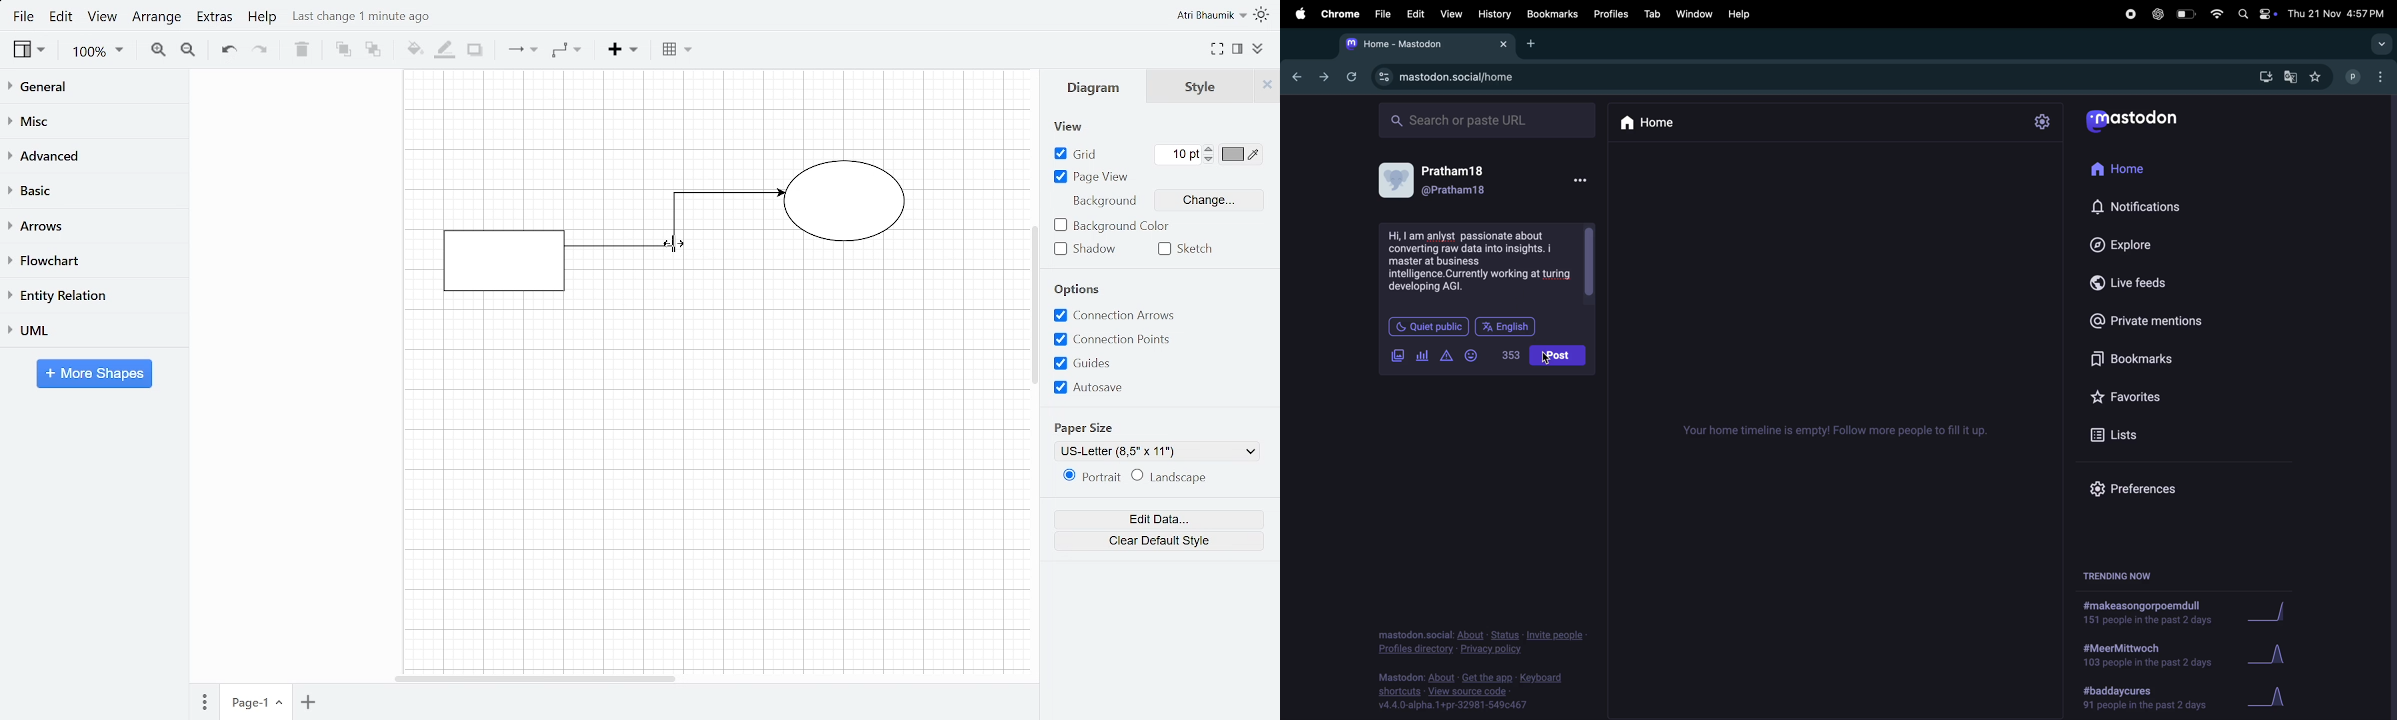 The width and height of the screenshot is (2408, 728). I want to click on Profile "Atri Bhaumik", so click(1212, 15).